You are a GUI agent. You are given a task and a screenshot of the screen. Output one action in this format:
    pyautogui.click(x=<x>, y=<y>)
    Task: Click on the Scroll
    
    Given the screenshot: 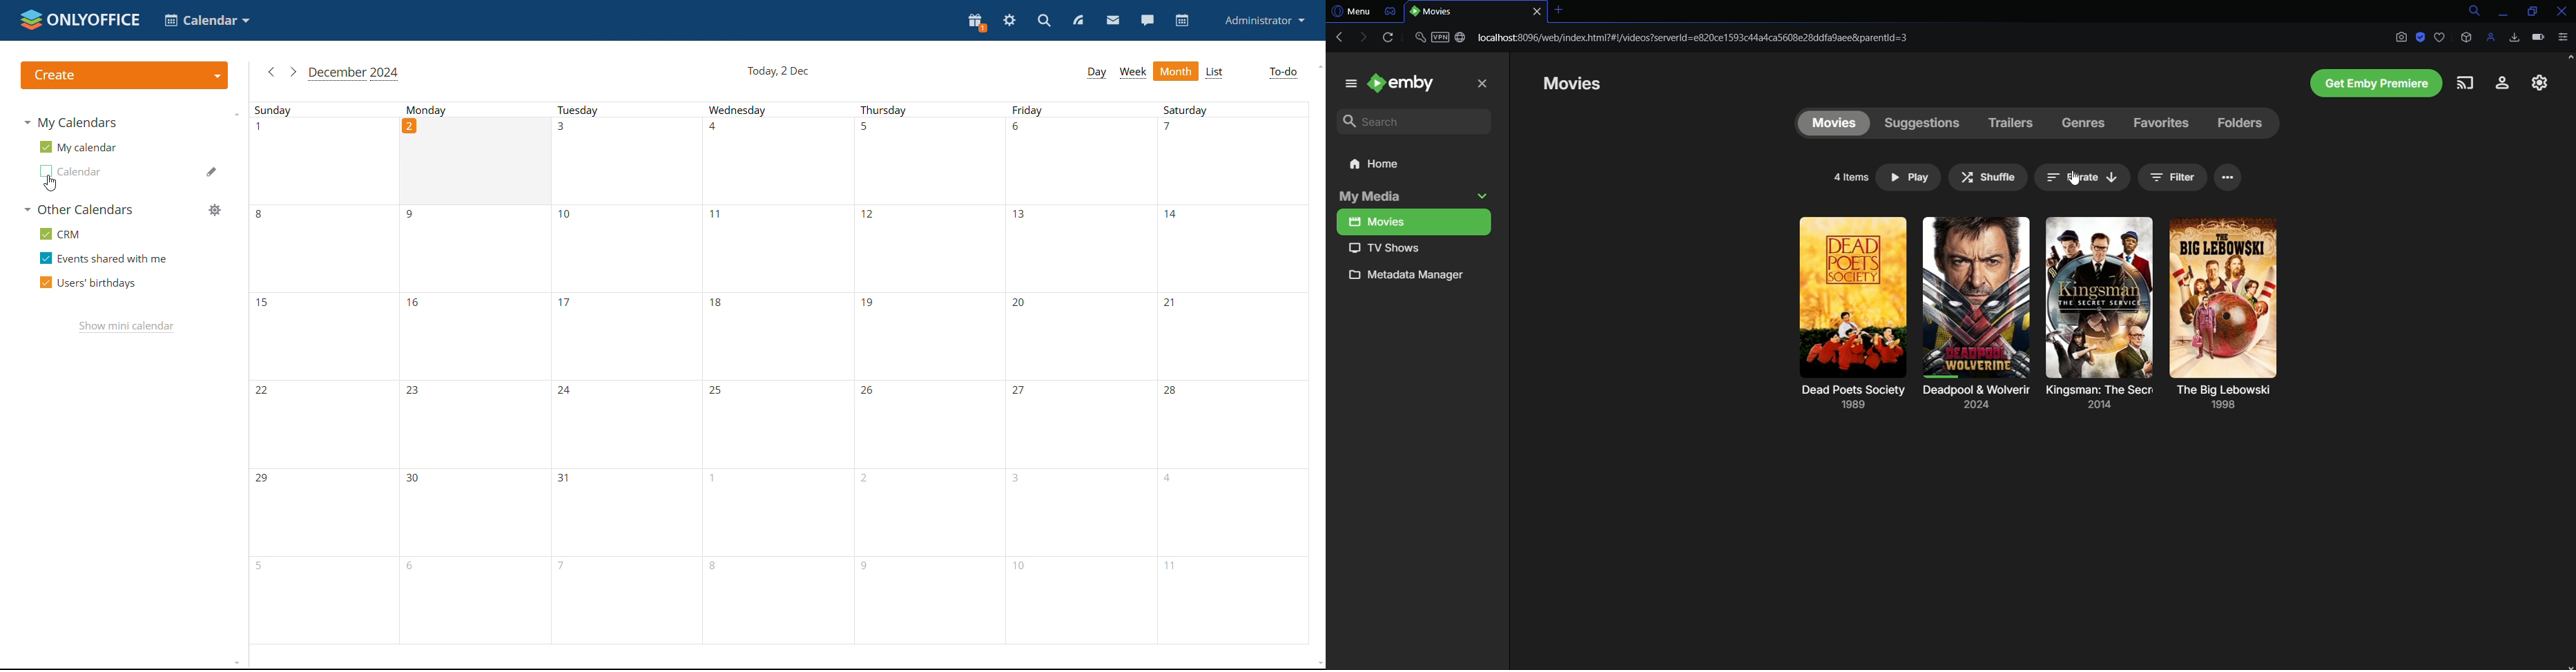 What is the action you would take?
    pyautogui.click(x=2569, y=222)
    